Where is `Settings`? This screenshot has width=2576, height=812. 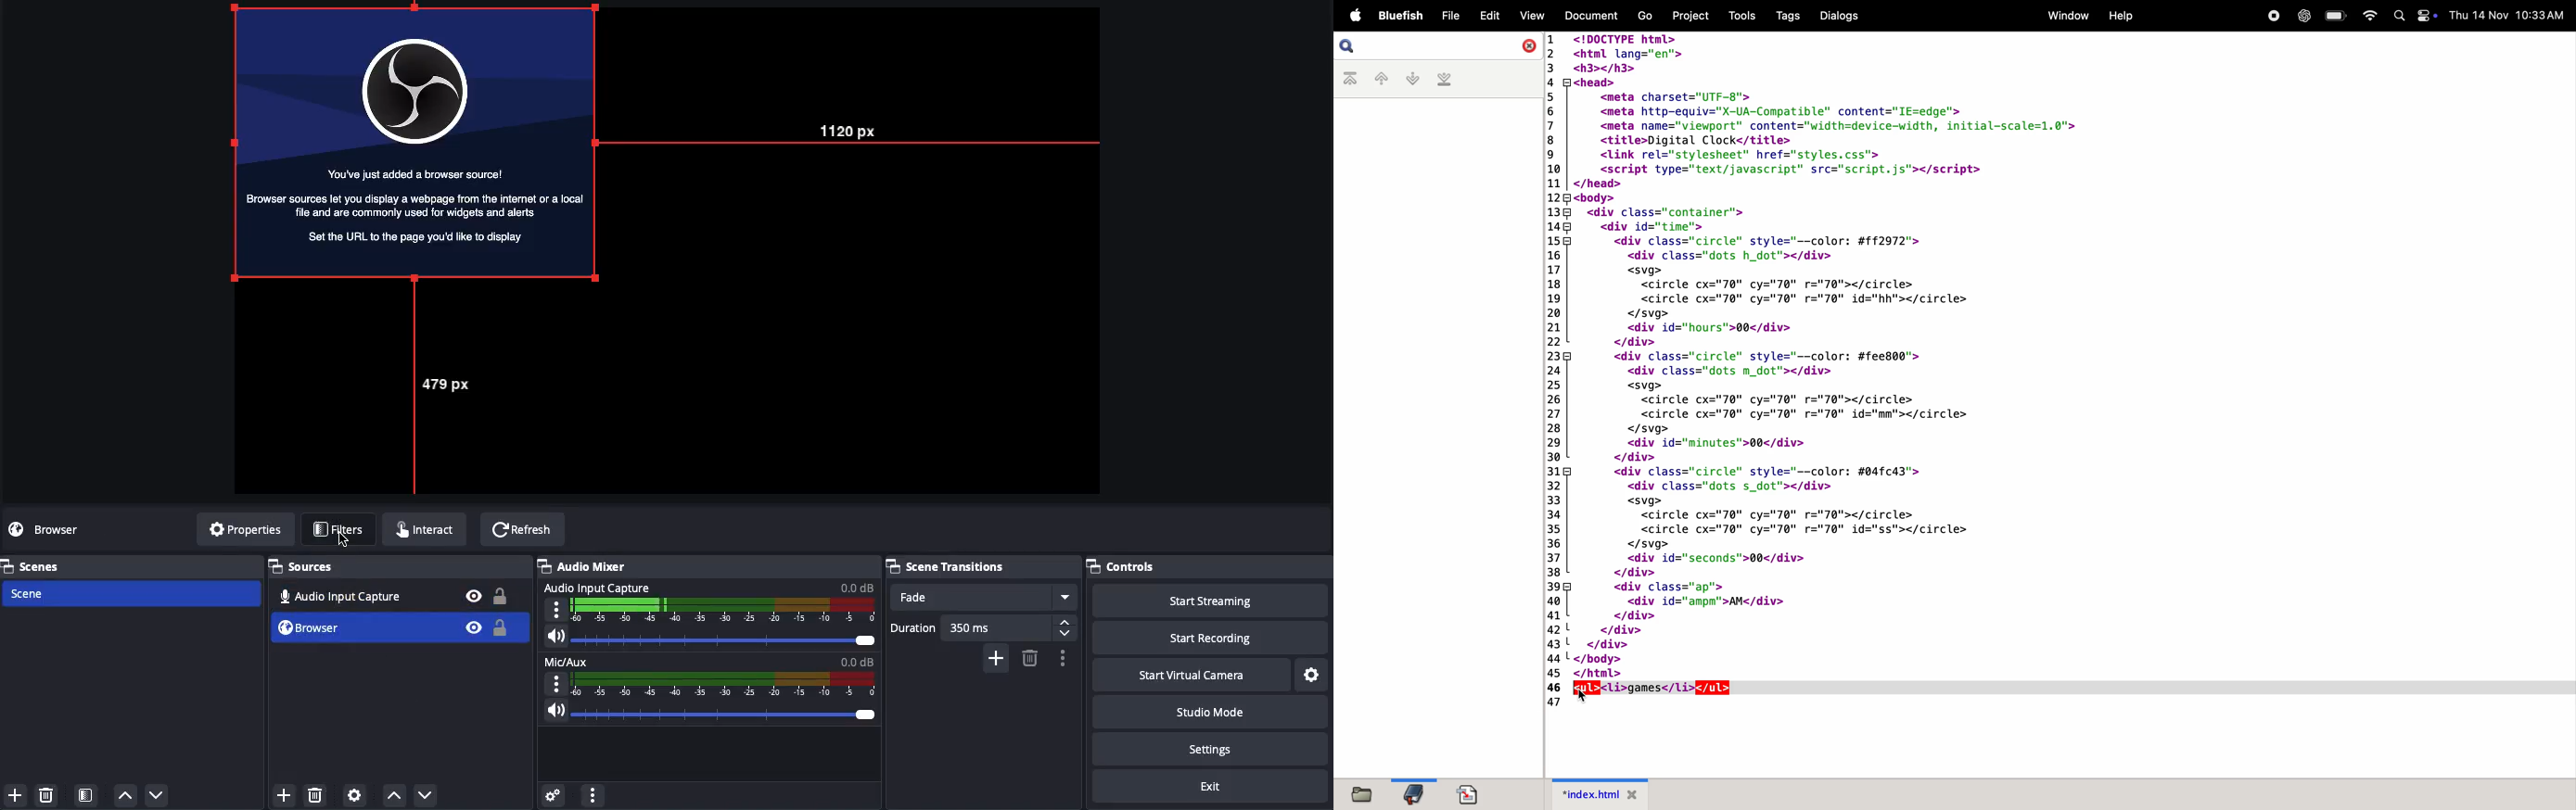
Settings is located at coordinates (1310, 676).